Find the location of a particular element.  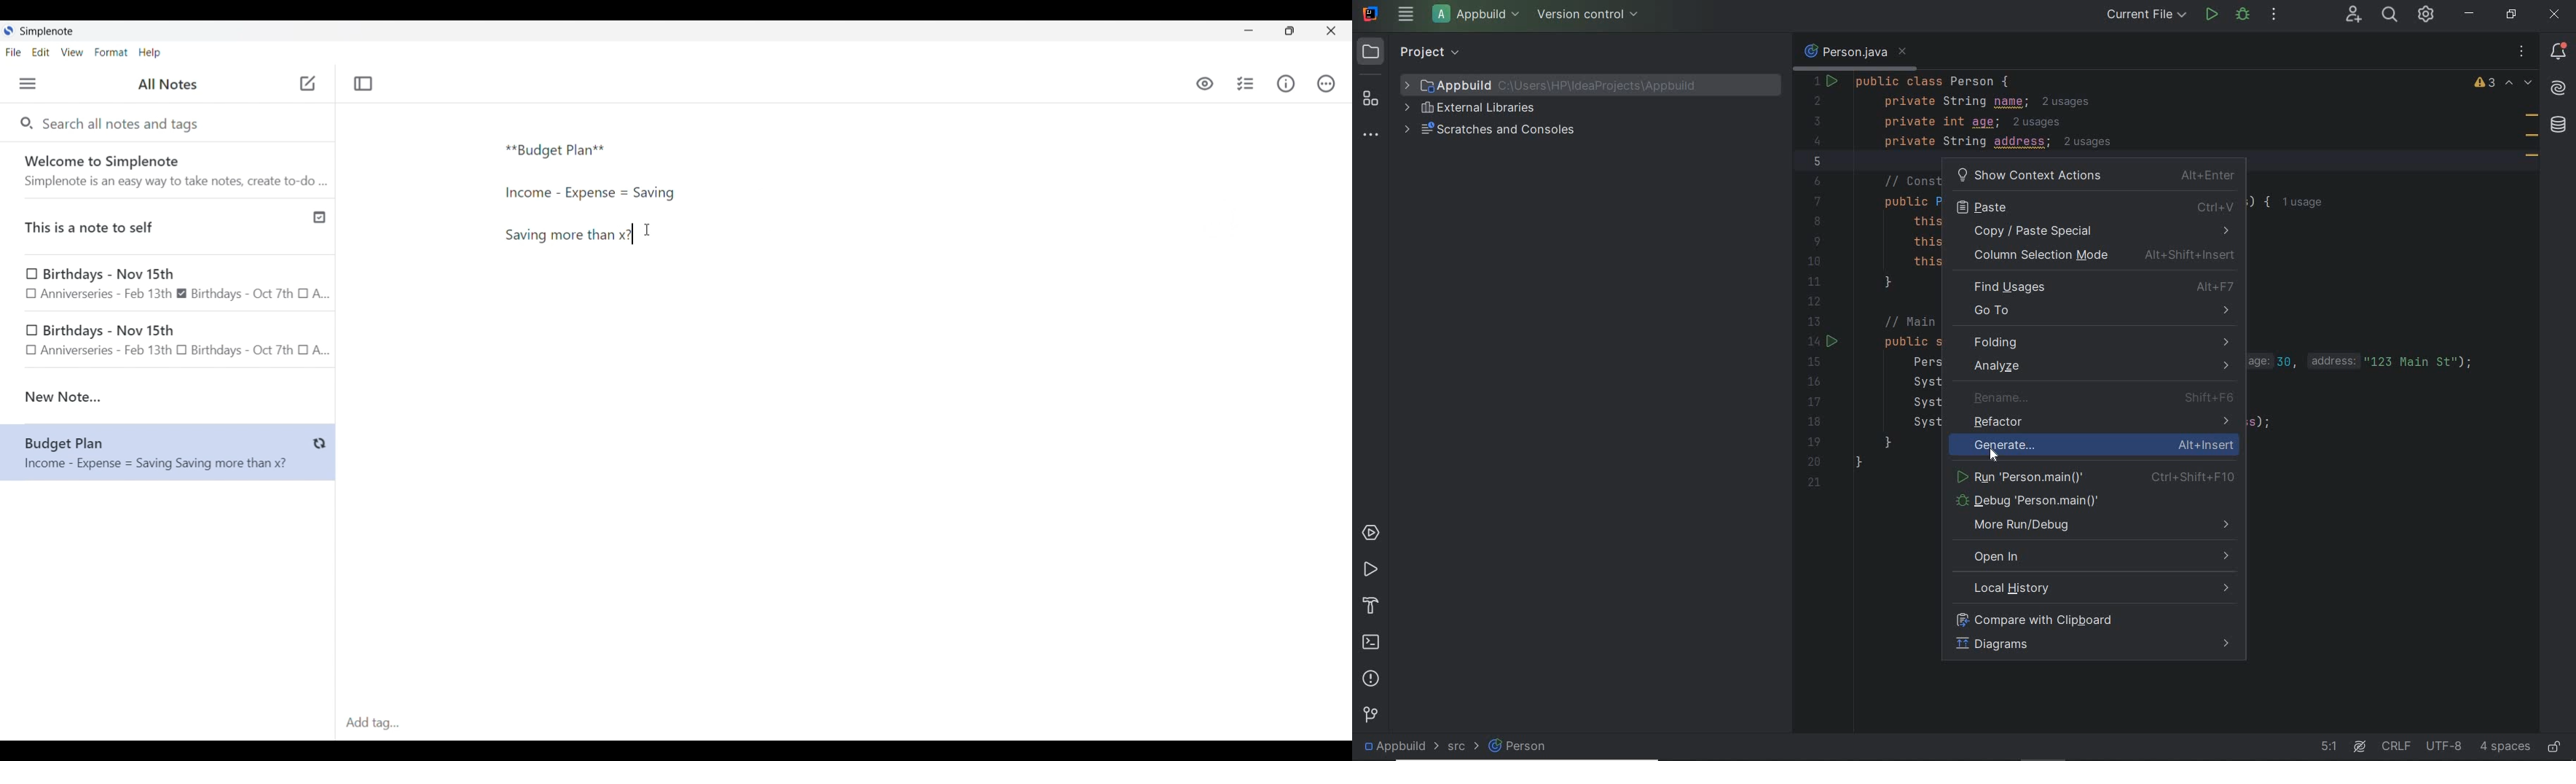

Published note indicated by check icon is located at coordinates (169, 227).